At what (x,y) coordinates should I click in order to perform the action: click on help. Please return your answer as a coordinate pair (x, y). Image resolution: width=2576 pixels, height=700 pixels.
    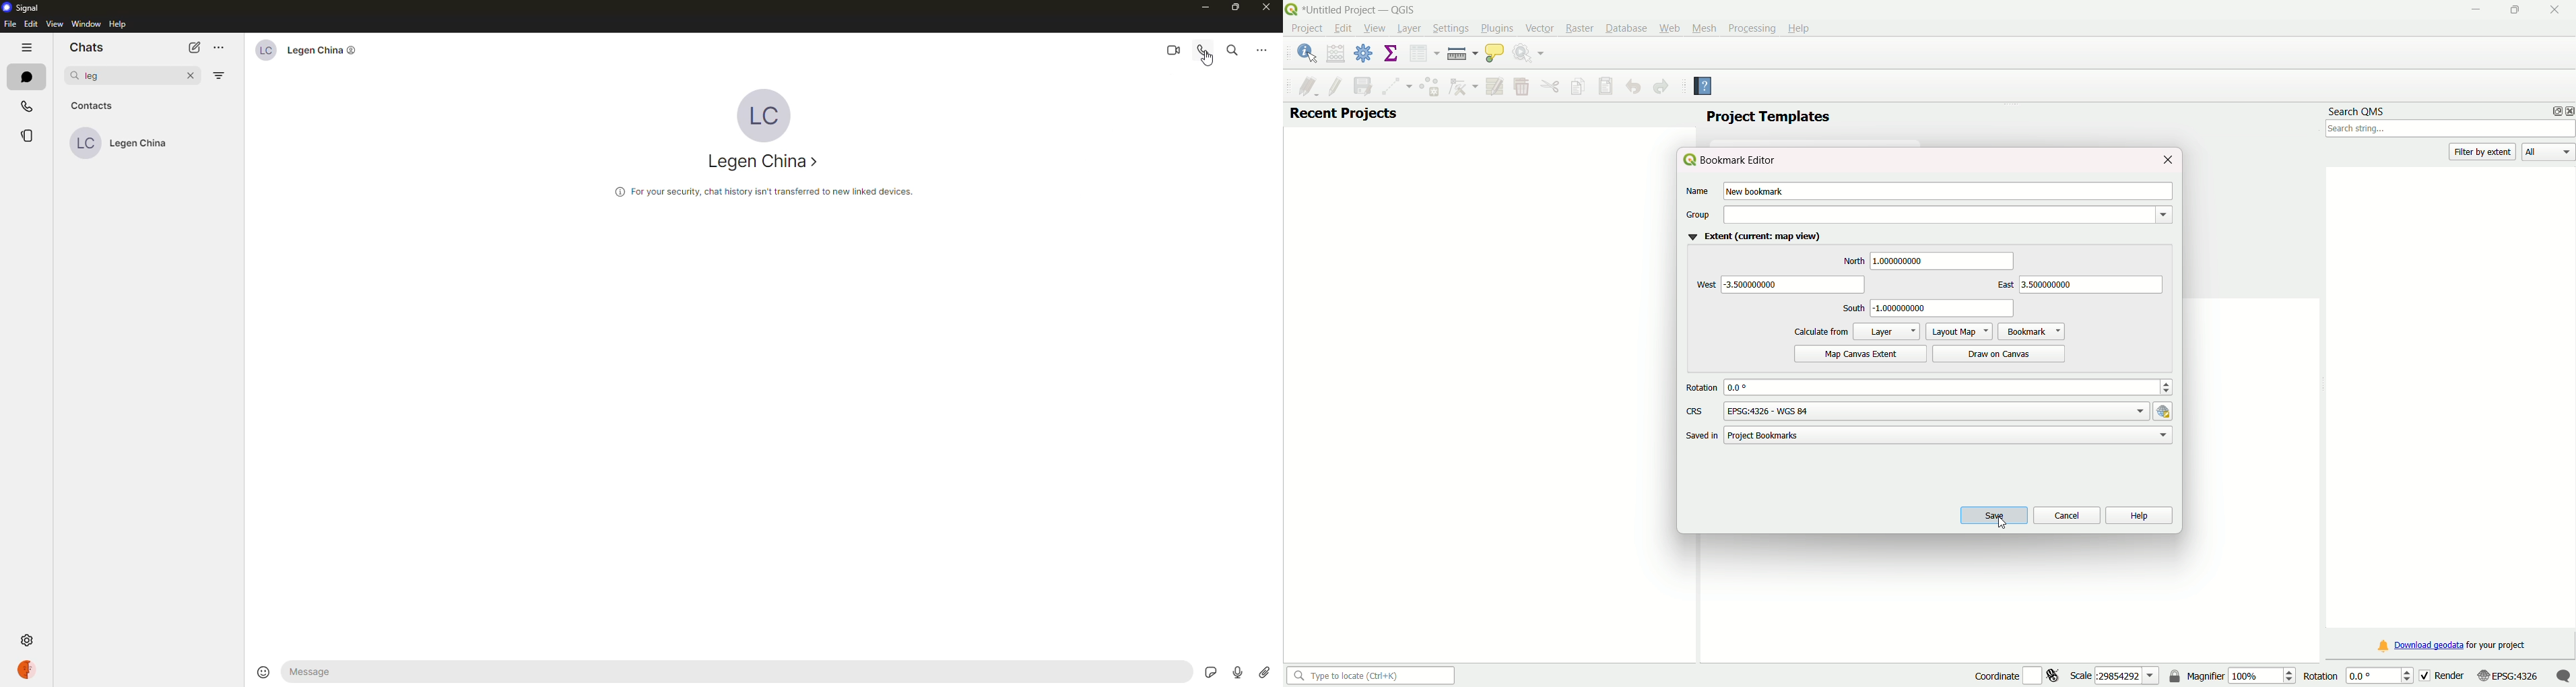
    Looking at the image, I should click on (2139, 515).